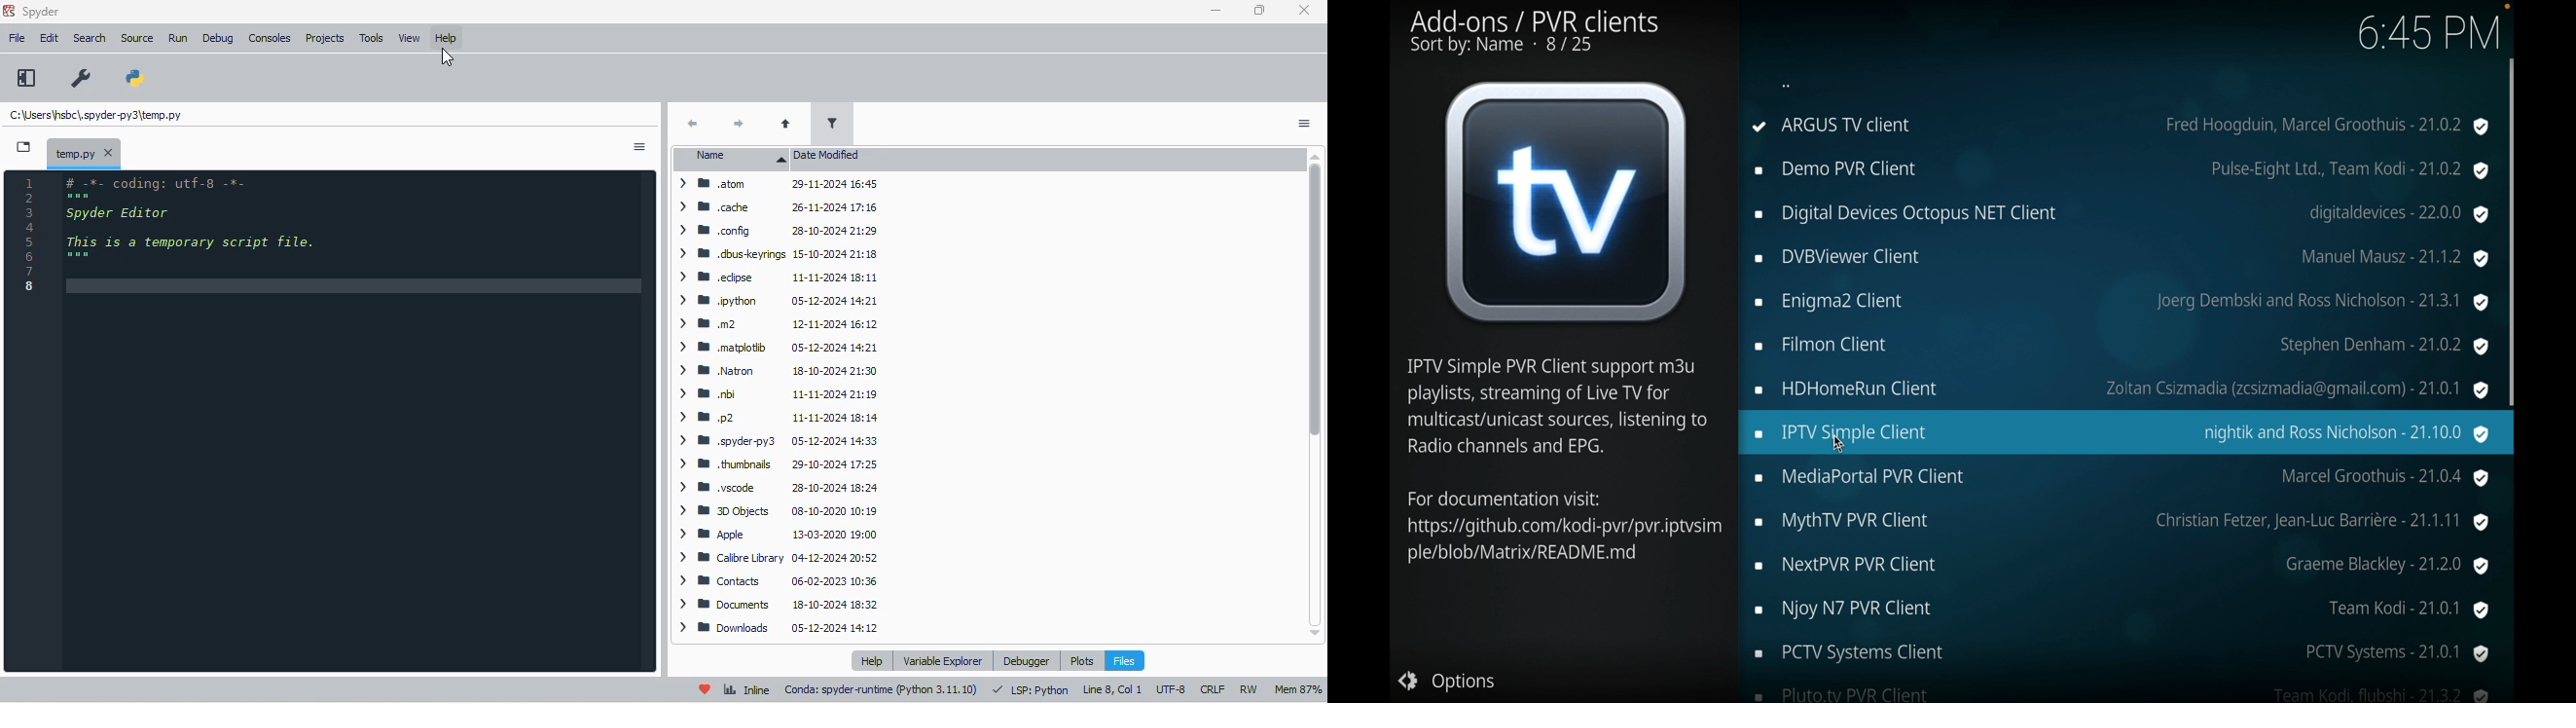  Describe the element at coordinates (831, 122) in the screenshot. I see `filter` at that location.